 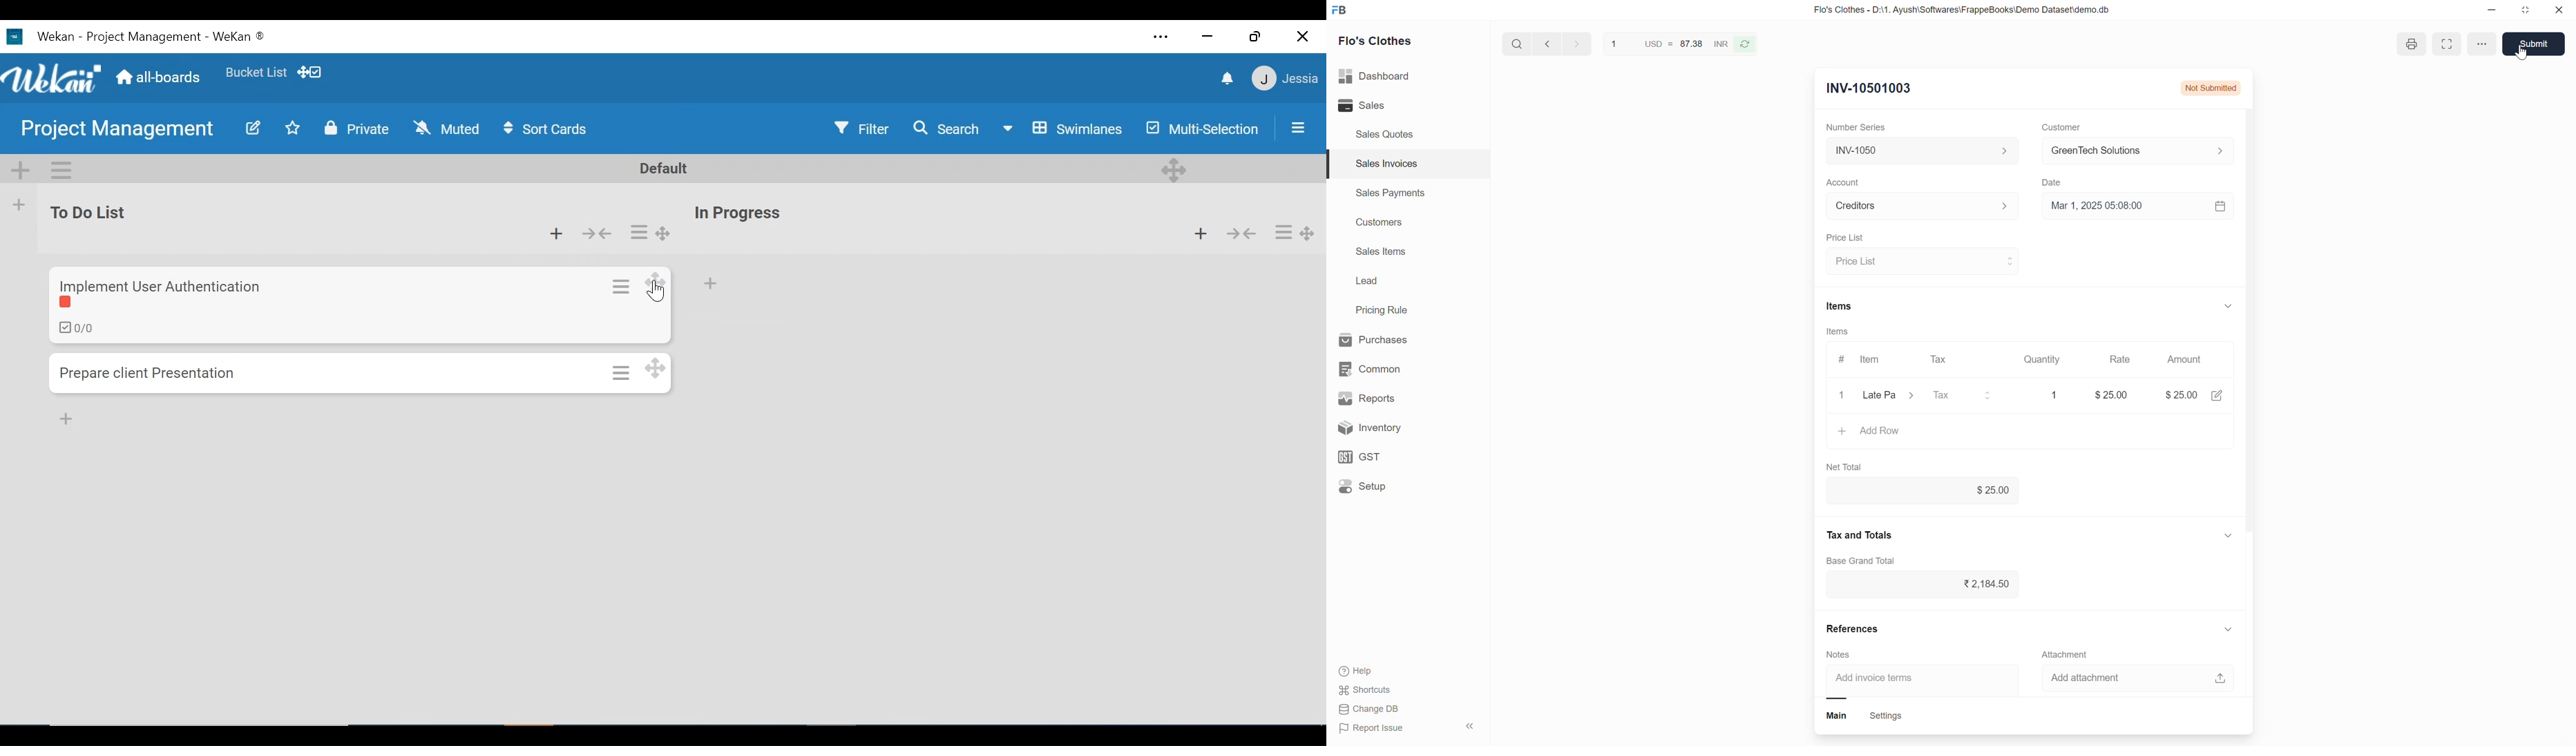 What do you see at coordinates (1911, 677) in the screenshot?
I see `Add invoice term input box` at bounding box center [1911, 677].